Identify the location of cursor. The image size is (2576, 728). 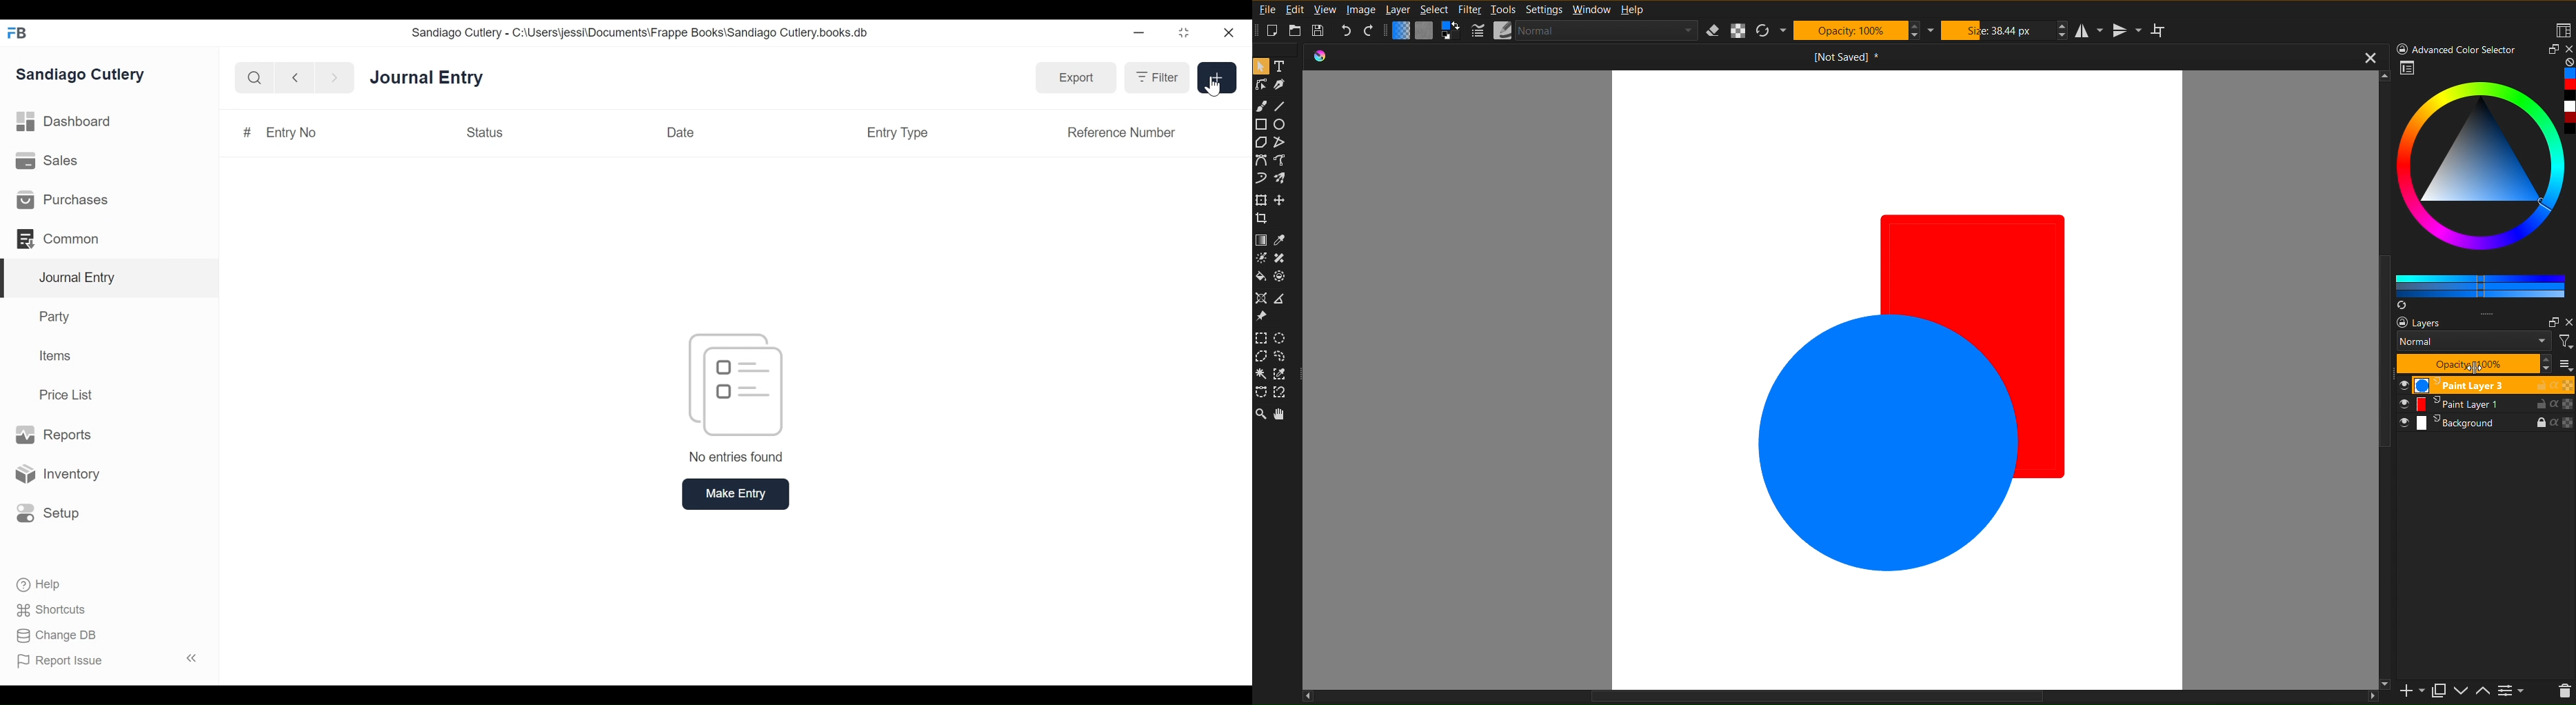
(2472, 366).